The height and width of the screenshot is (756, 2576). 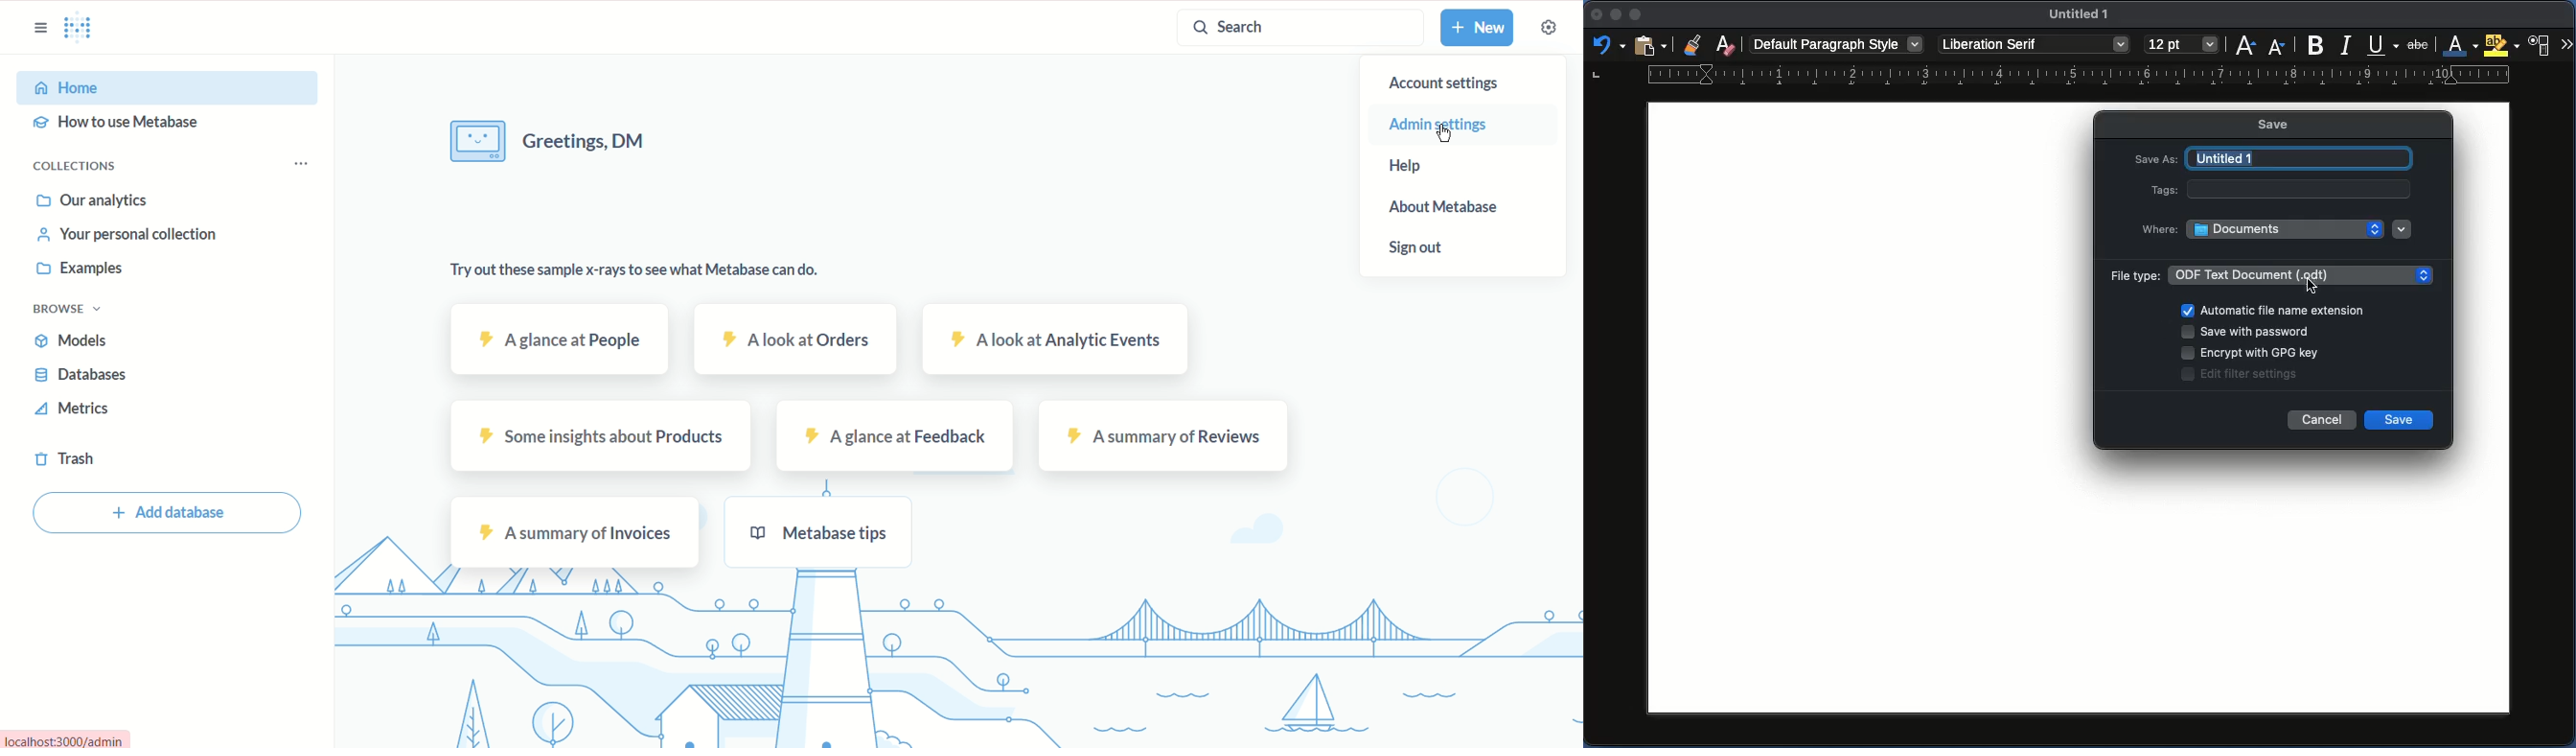 I want to click on Close, so click(x=1595, y=18).